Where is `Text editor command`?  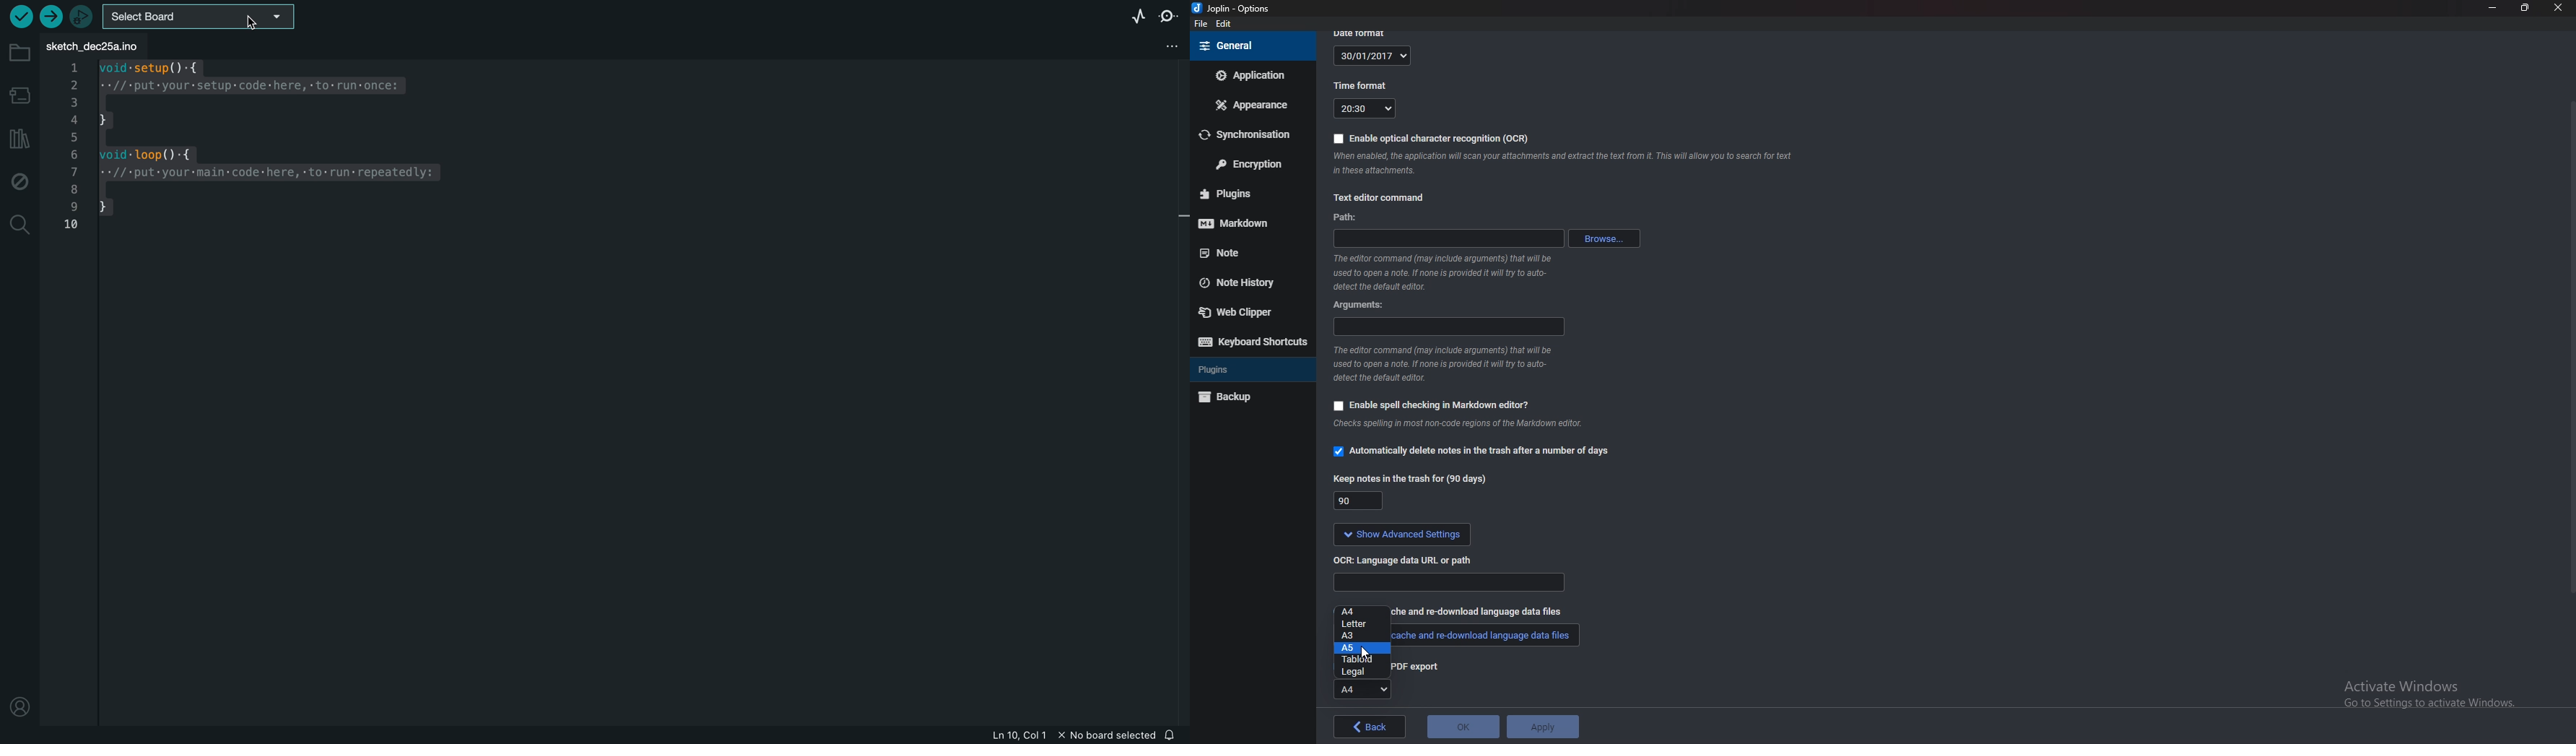 Text editor command is located at coordinates (1381, 198).